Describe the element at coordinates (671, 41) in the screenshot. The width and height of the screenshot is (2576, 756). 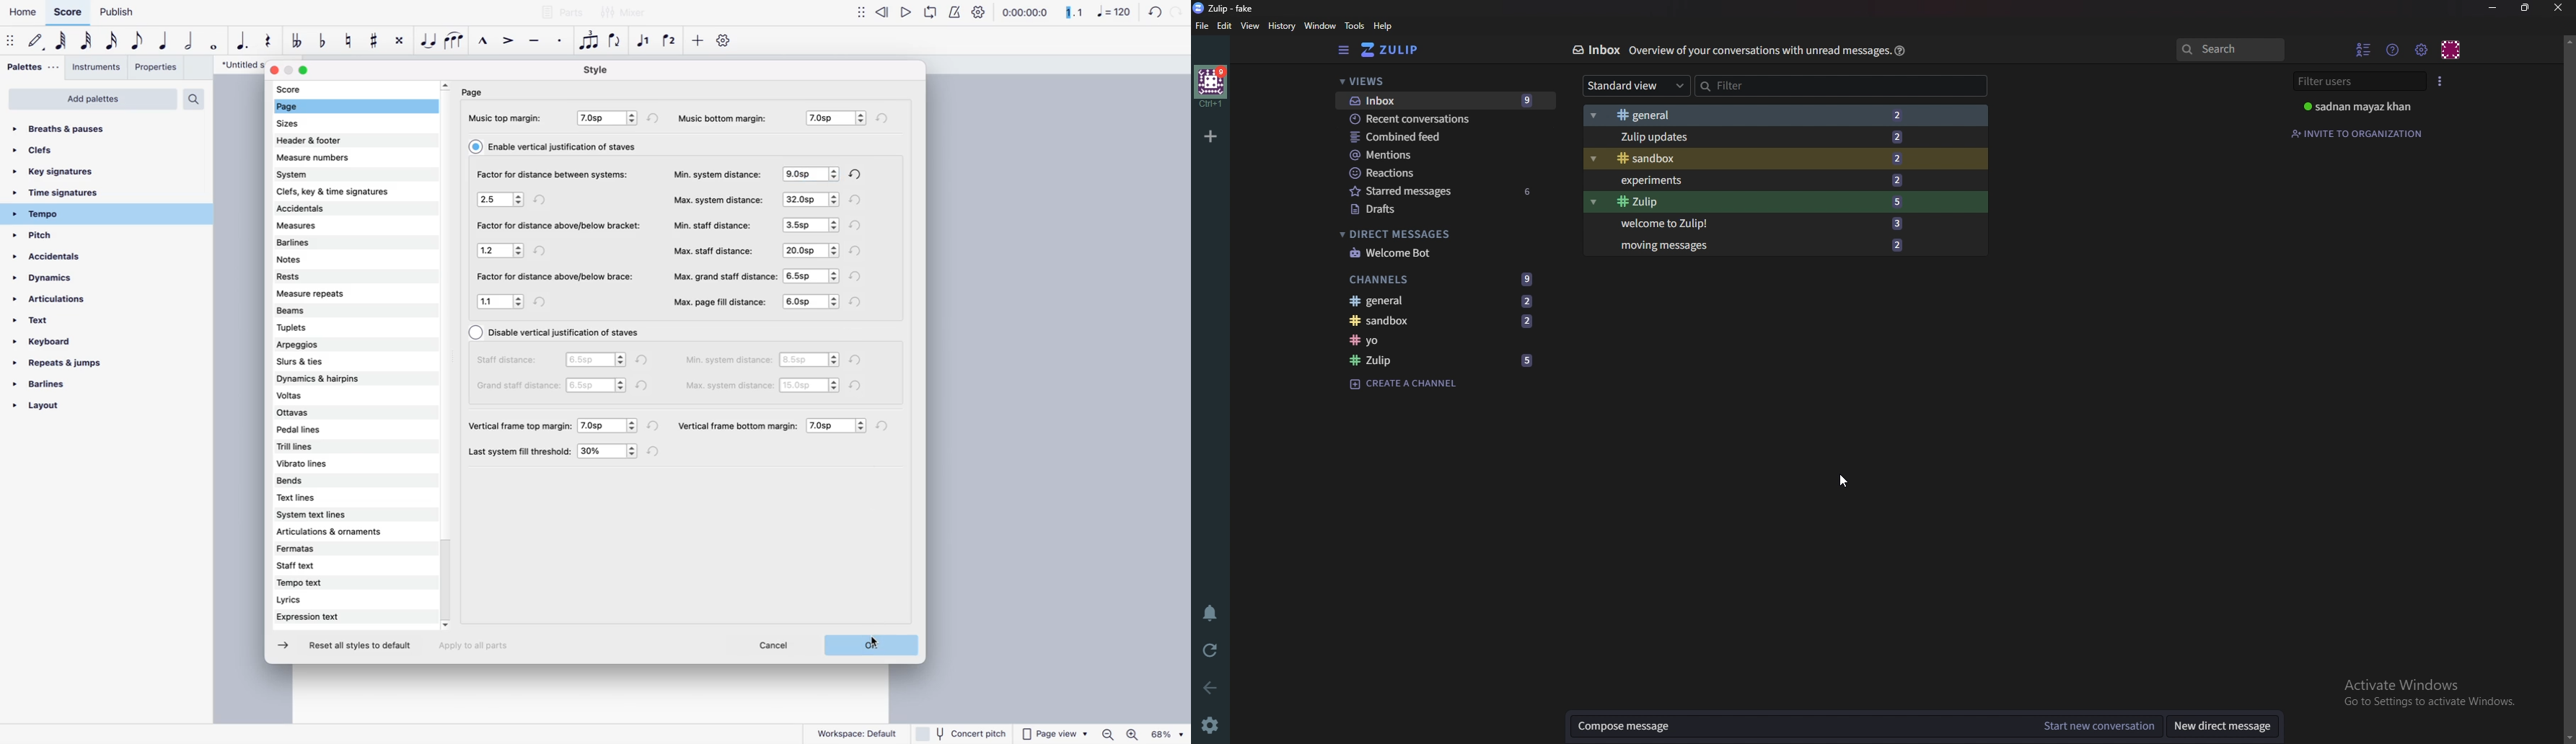
I see `voice 2` at that location.